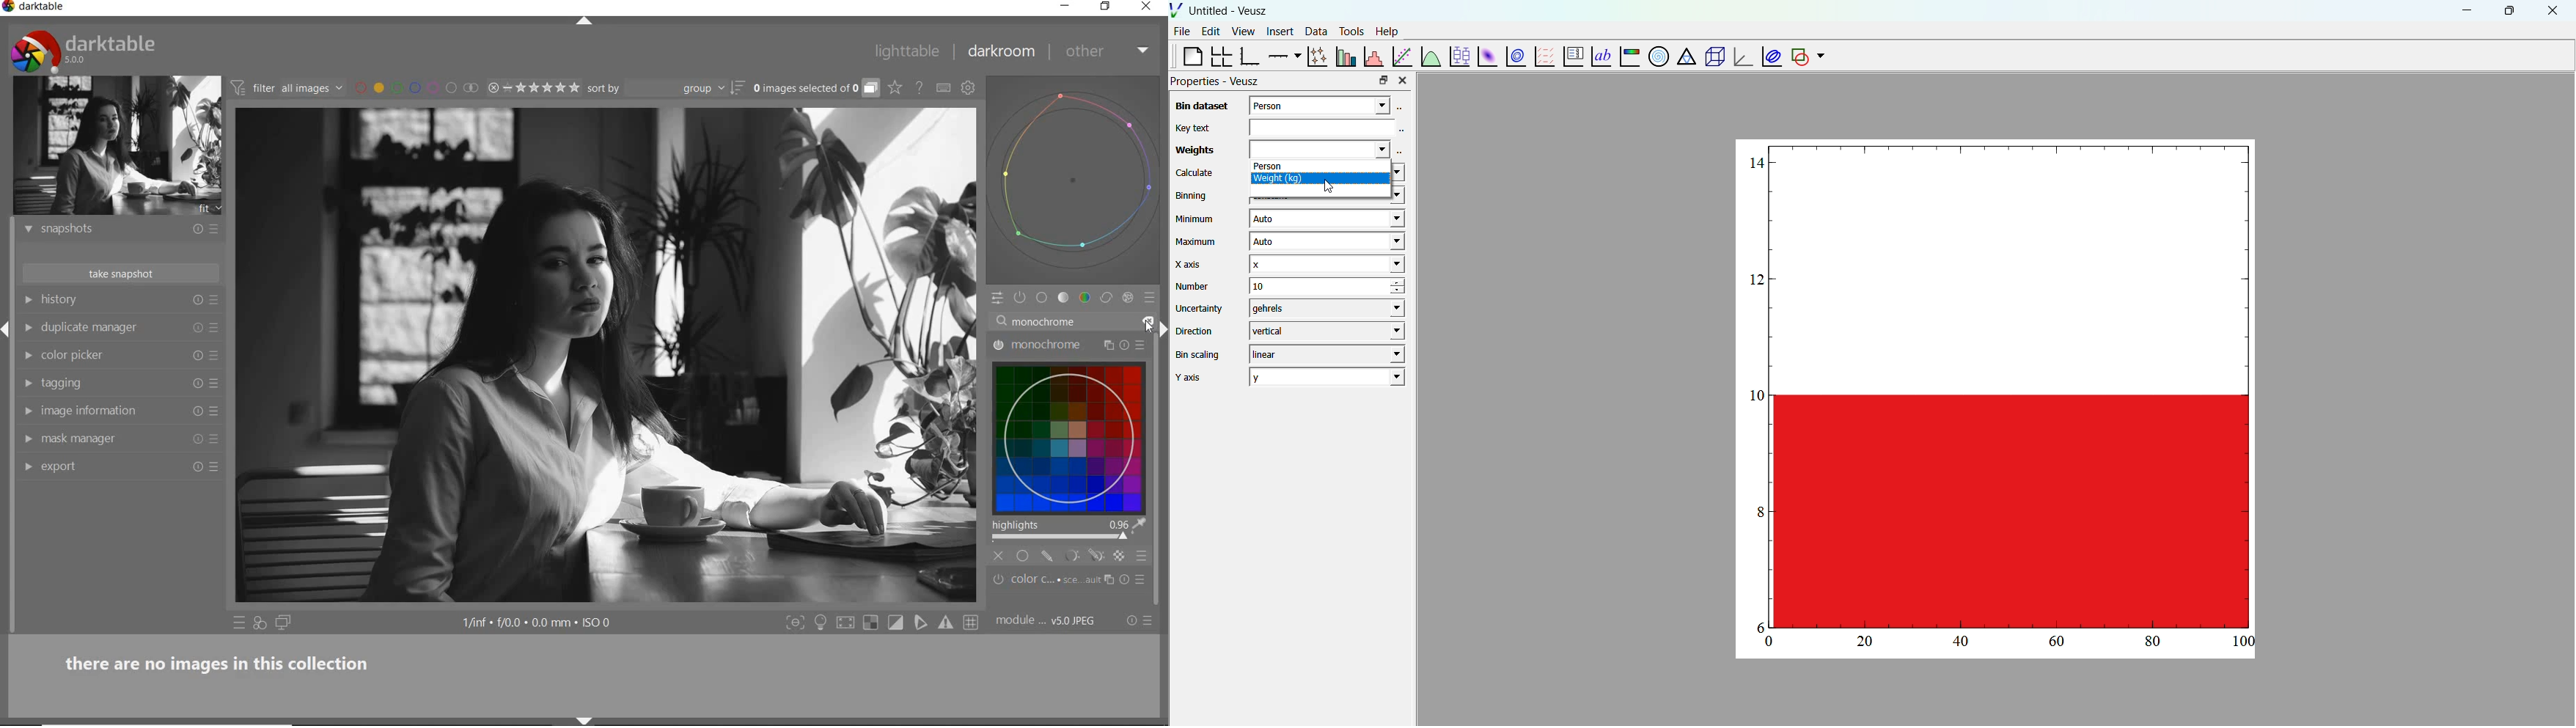 The width and height of the screenshot is (2576, 728). What do you see at coordinates (197, 442) in the screenshot?
I see `reset` at bounding box center [197, 442].